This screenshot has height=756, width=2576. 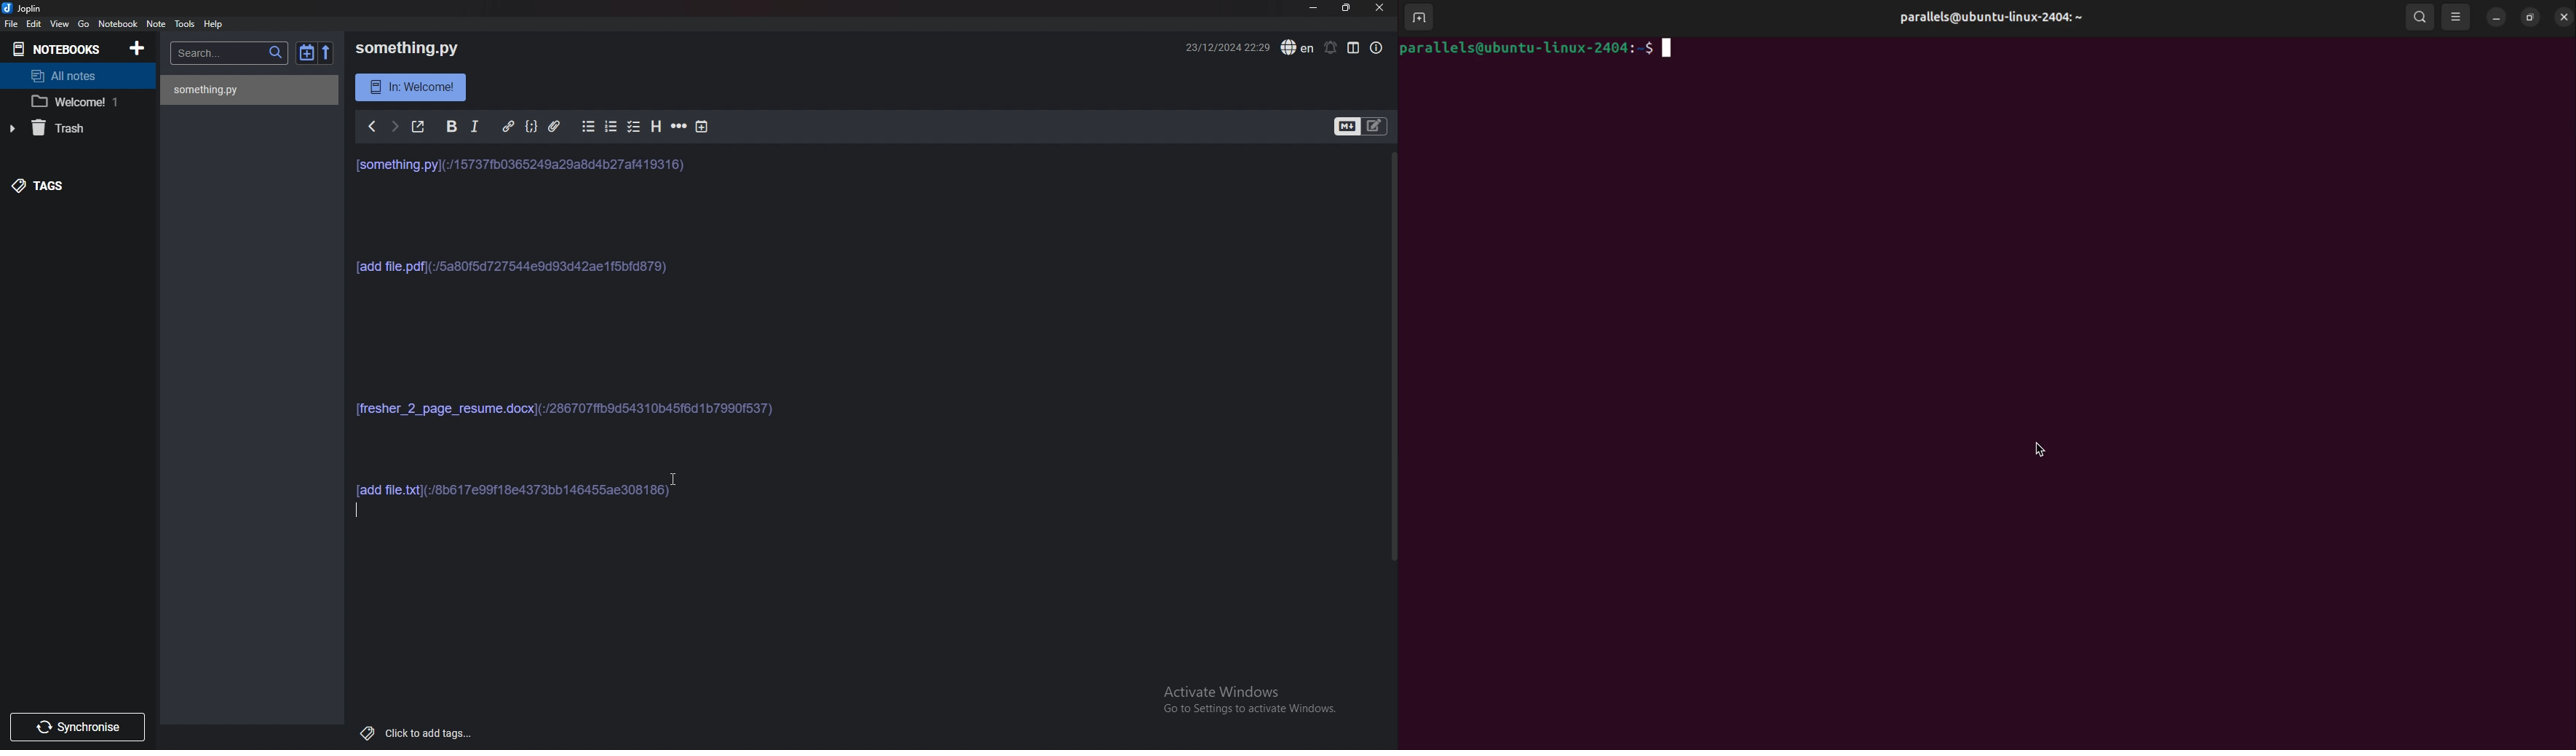 I want to click on [add file.txt](-/8b617e99f18e4373bb 14645523081 86), so click(x=528, y=485).